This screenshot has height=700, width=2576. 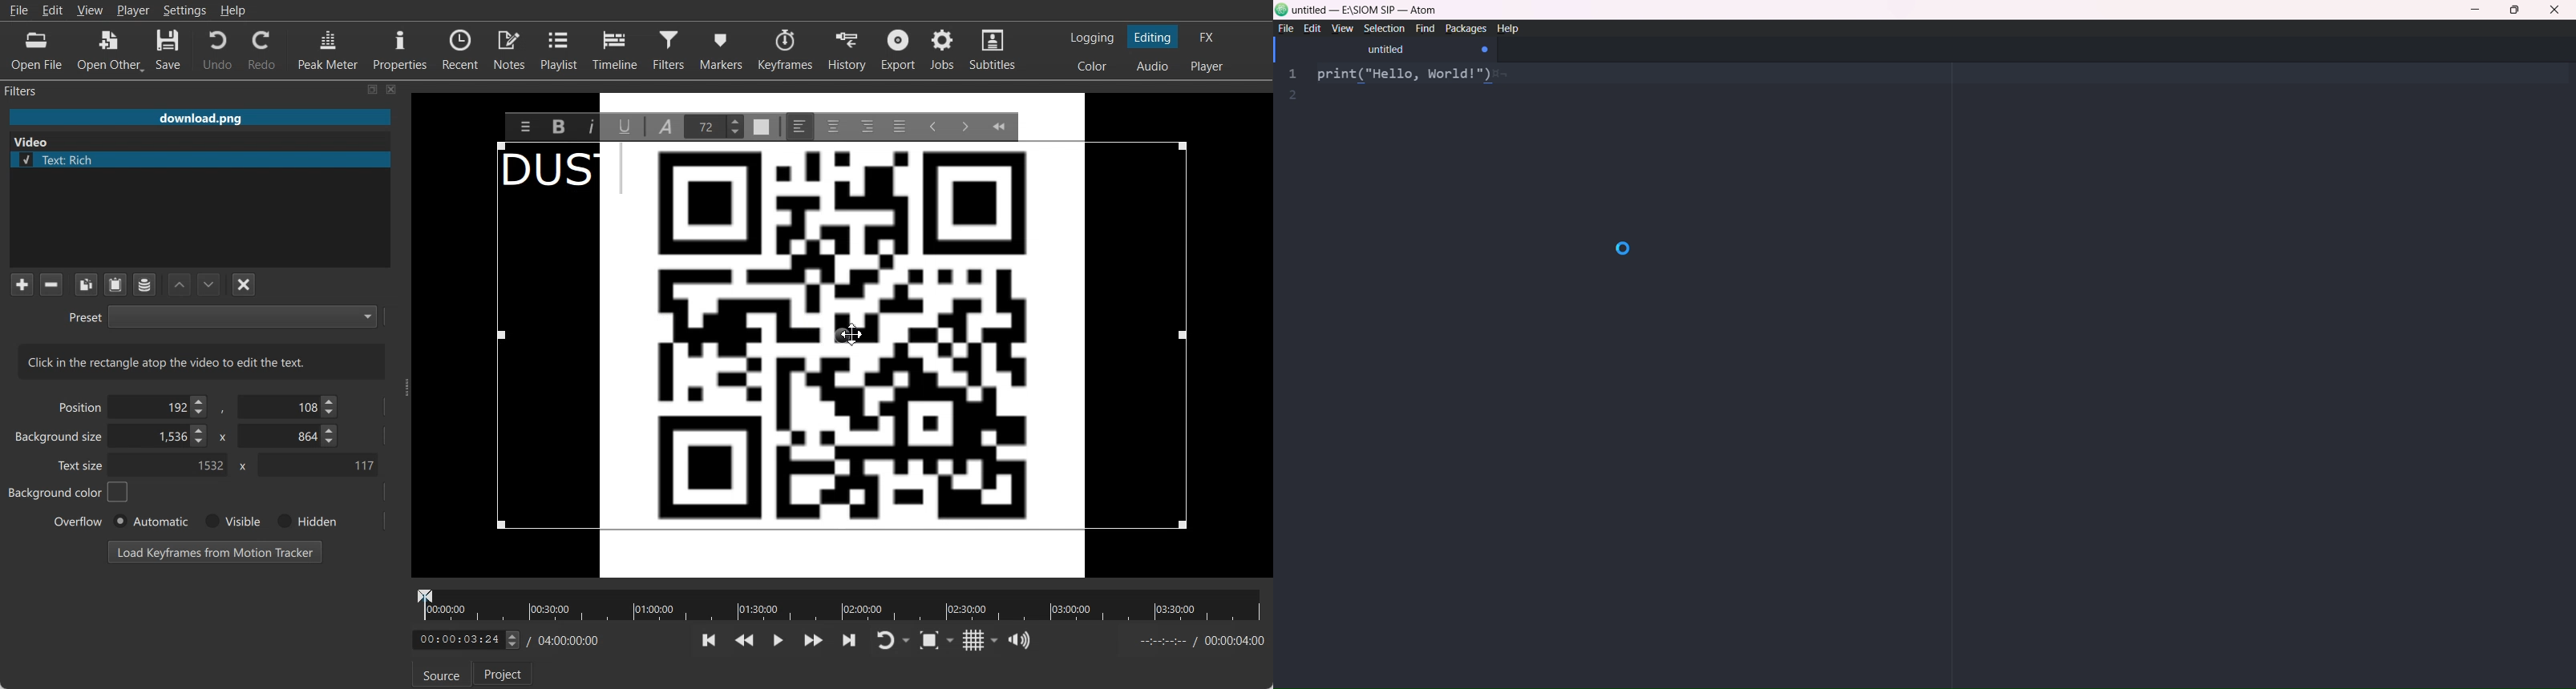 I want to click on Background color, so click(x=69, y=492).